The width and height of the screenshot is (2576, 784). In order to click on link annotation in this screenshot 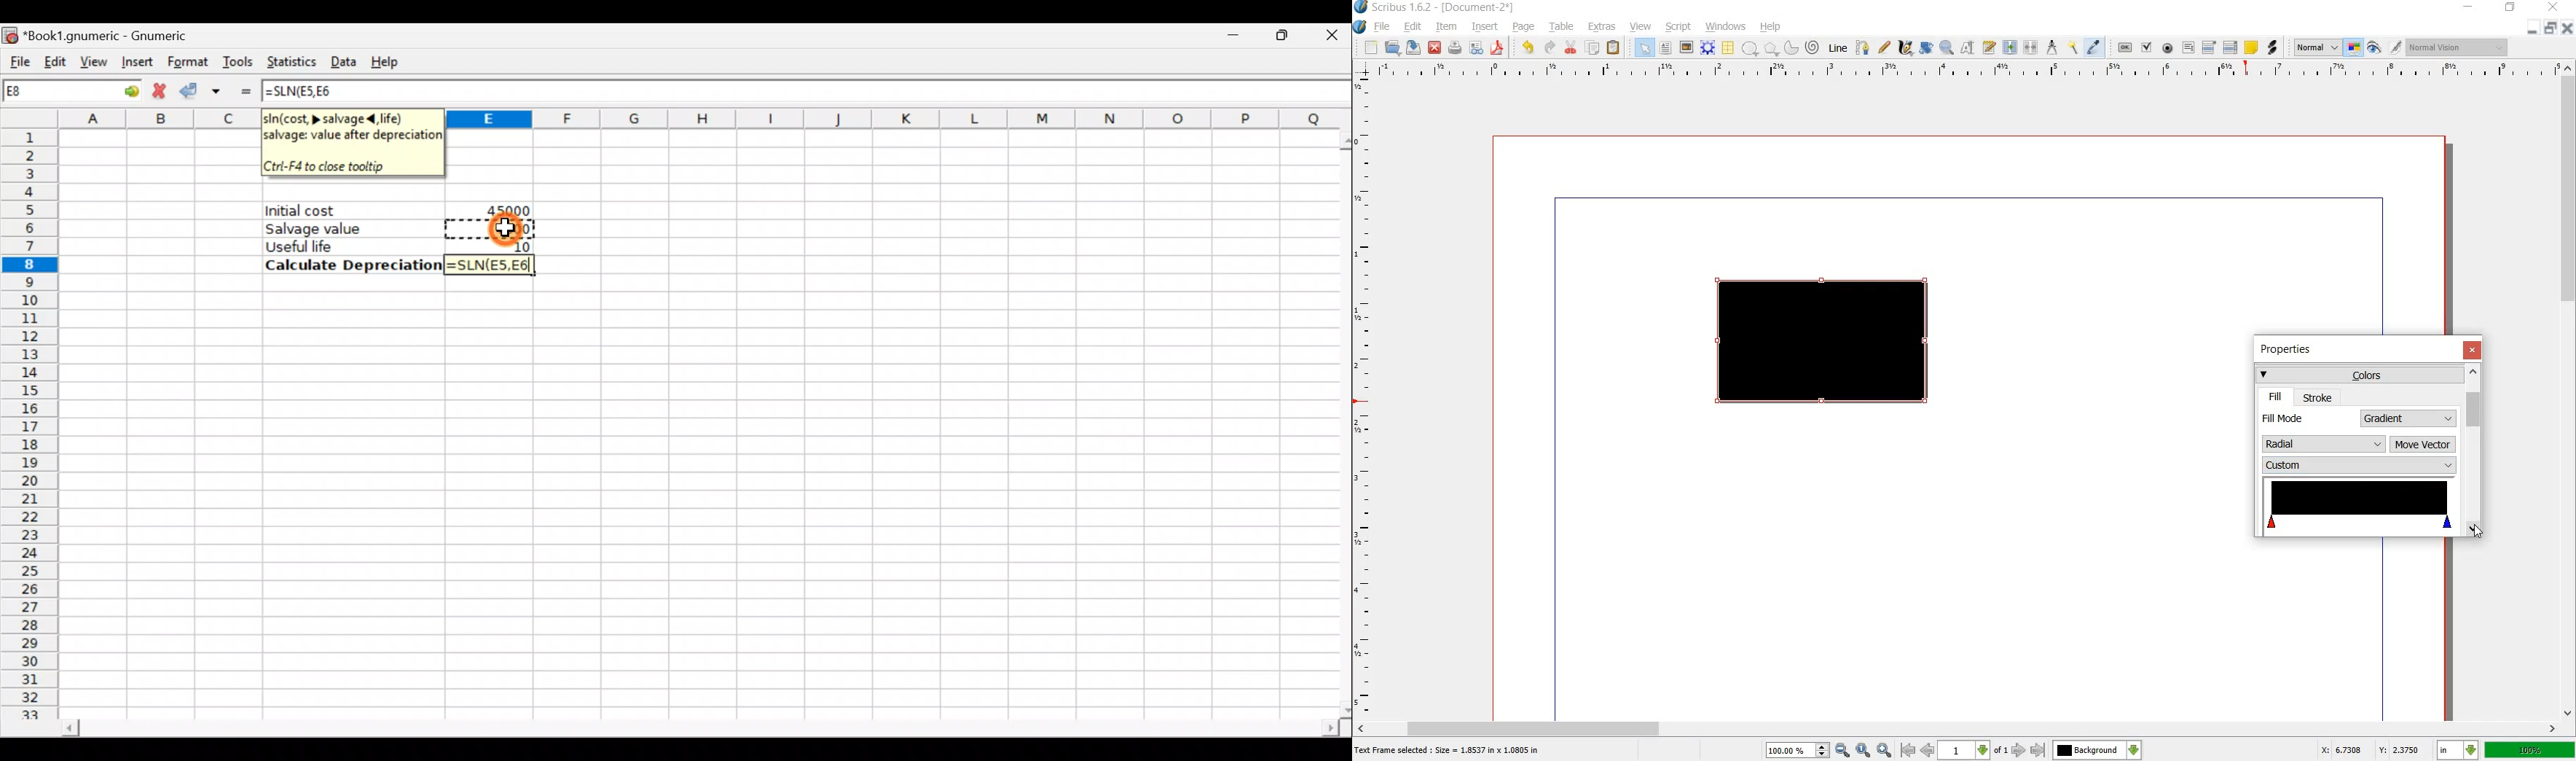, I will do `click(2271, 48)`.